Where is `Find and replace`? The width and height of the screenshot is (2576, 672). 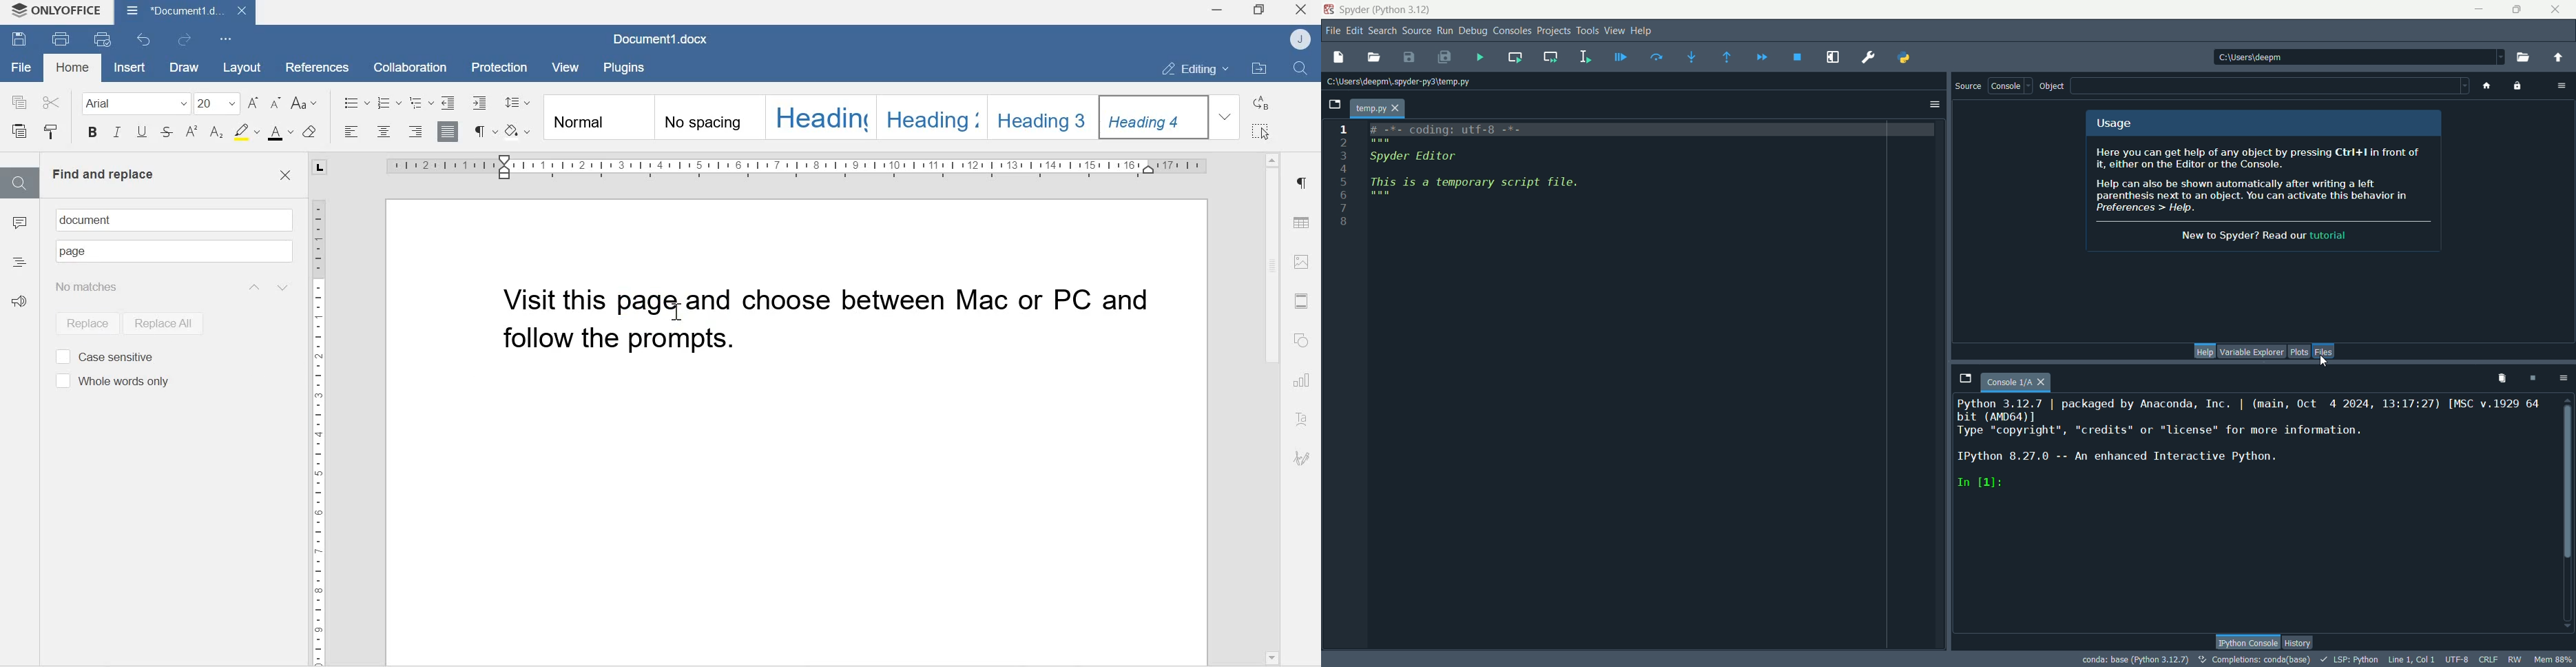
Find and replace is located at coordinates (103, 174).